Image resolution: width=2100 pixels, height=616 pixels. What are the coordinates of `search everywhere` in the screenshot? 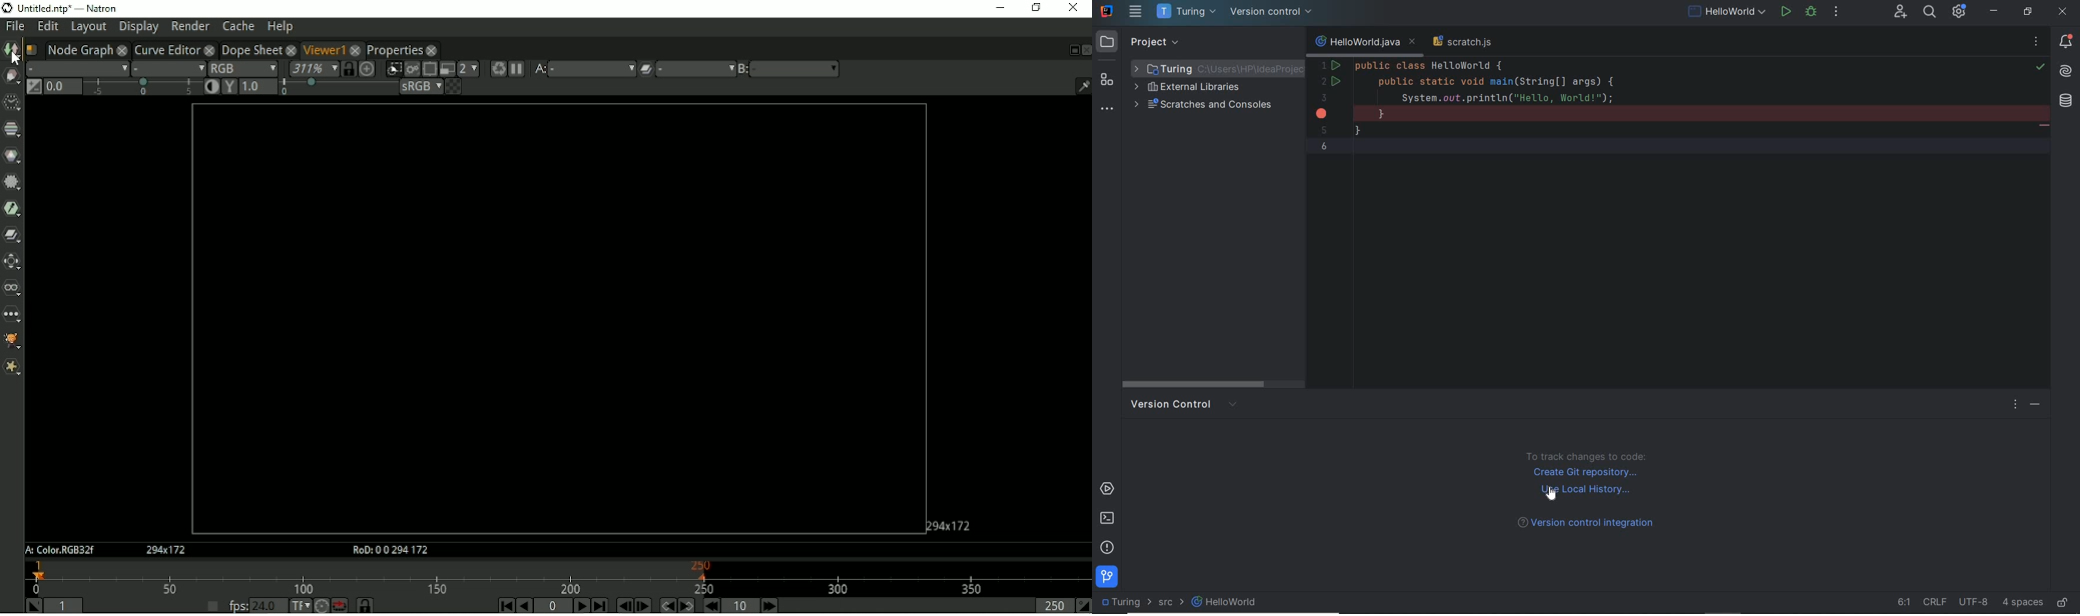 It's located at (1928, 11).